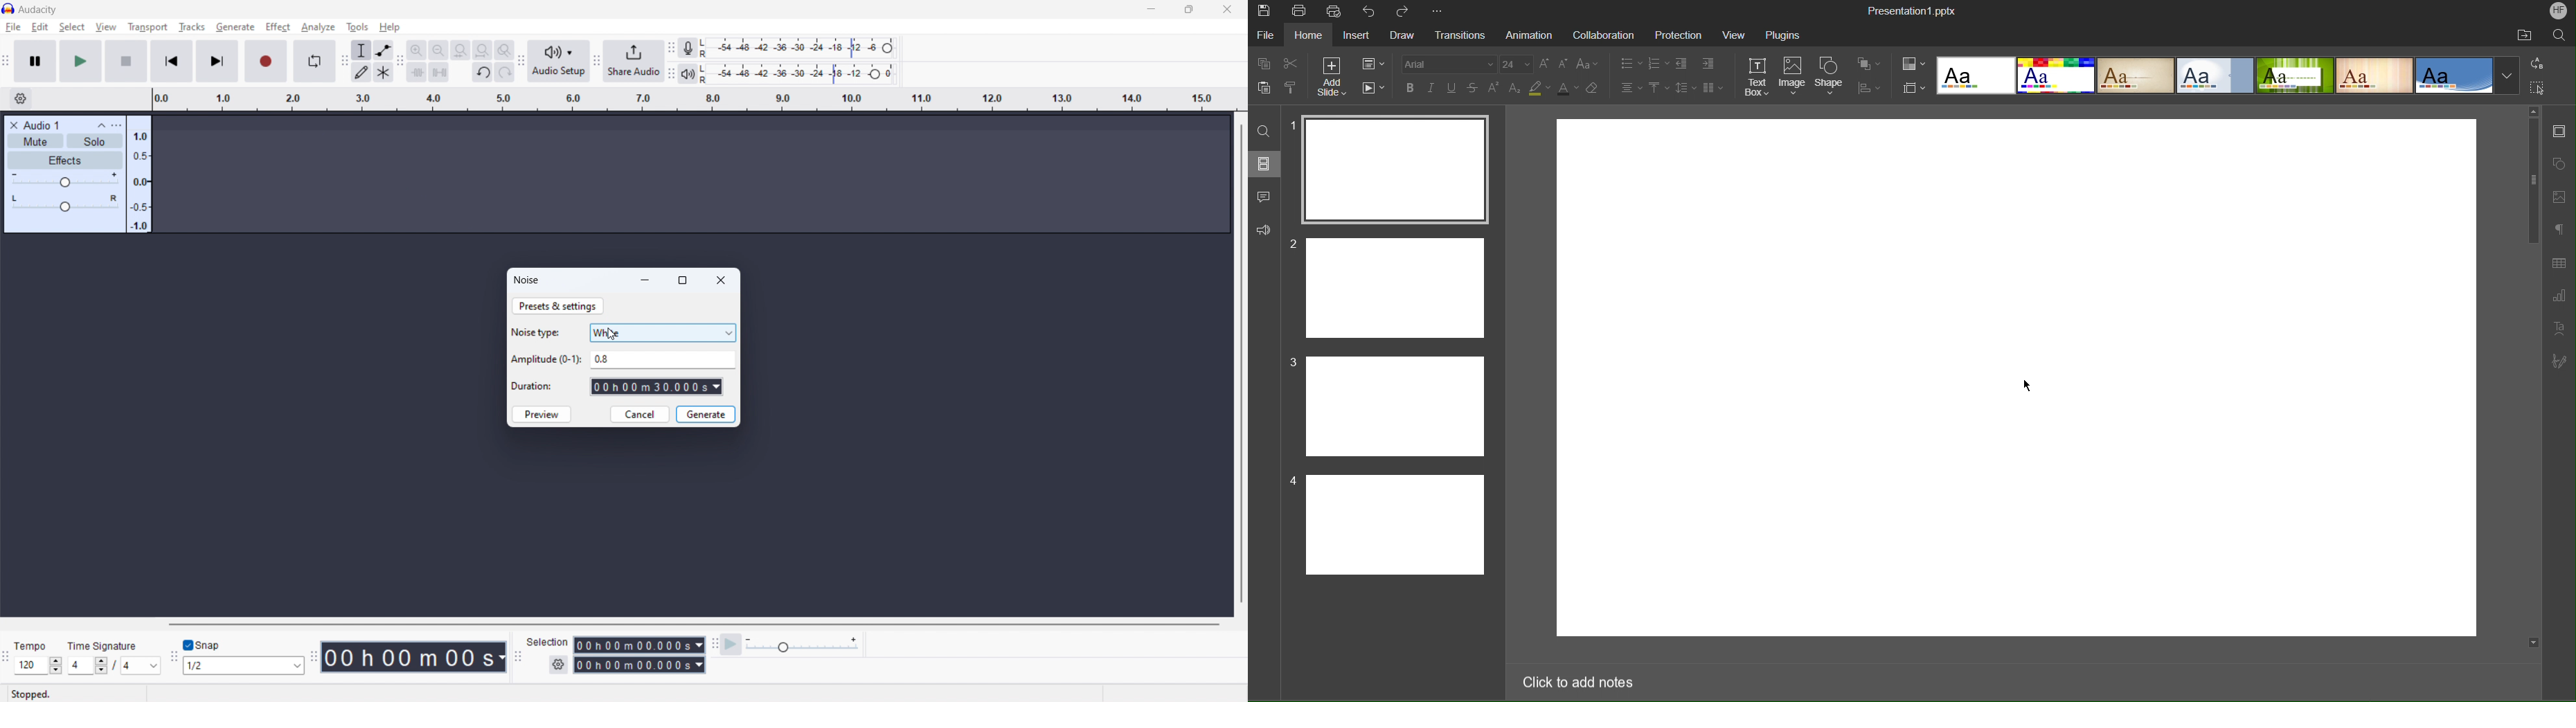 The width and height of the screenshot is (2576, 728). I want to click on Click to add notes, so click(1582, 679).